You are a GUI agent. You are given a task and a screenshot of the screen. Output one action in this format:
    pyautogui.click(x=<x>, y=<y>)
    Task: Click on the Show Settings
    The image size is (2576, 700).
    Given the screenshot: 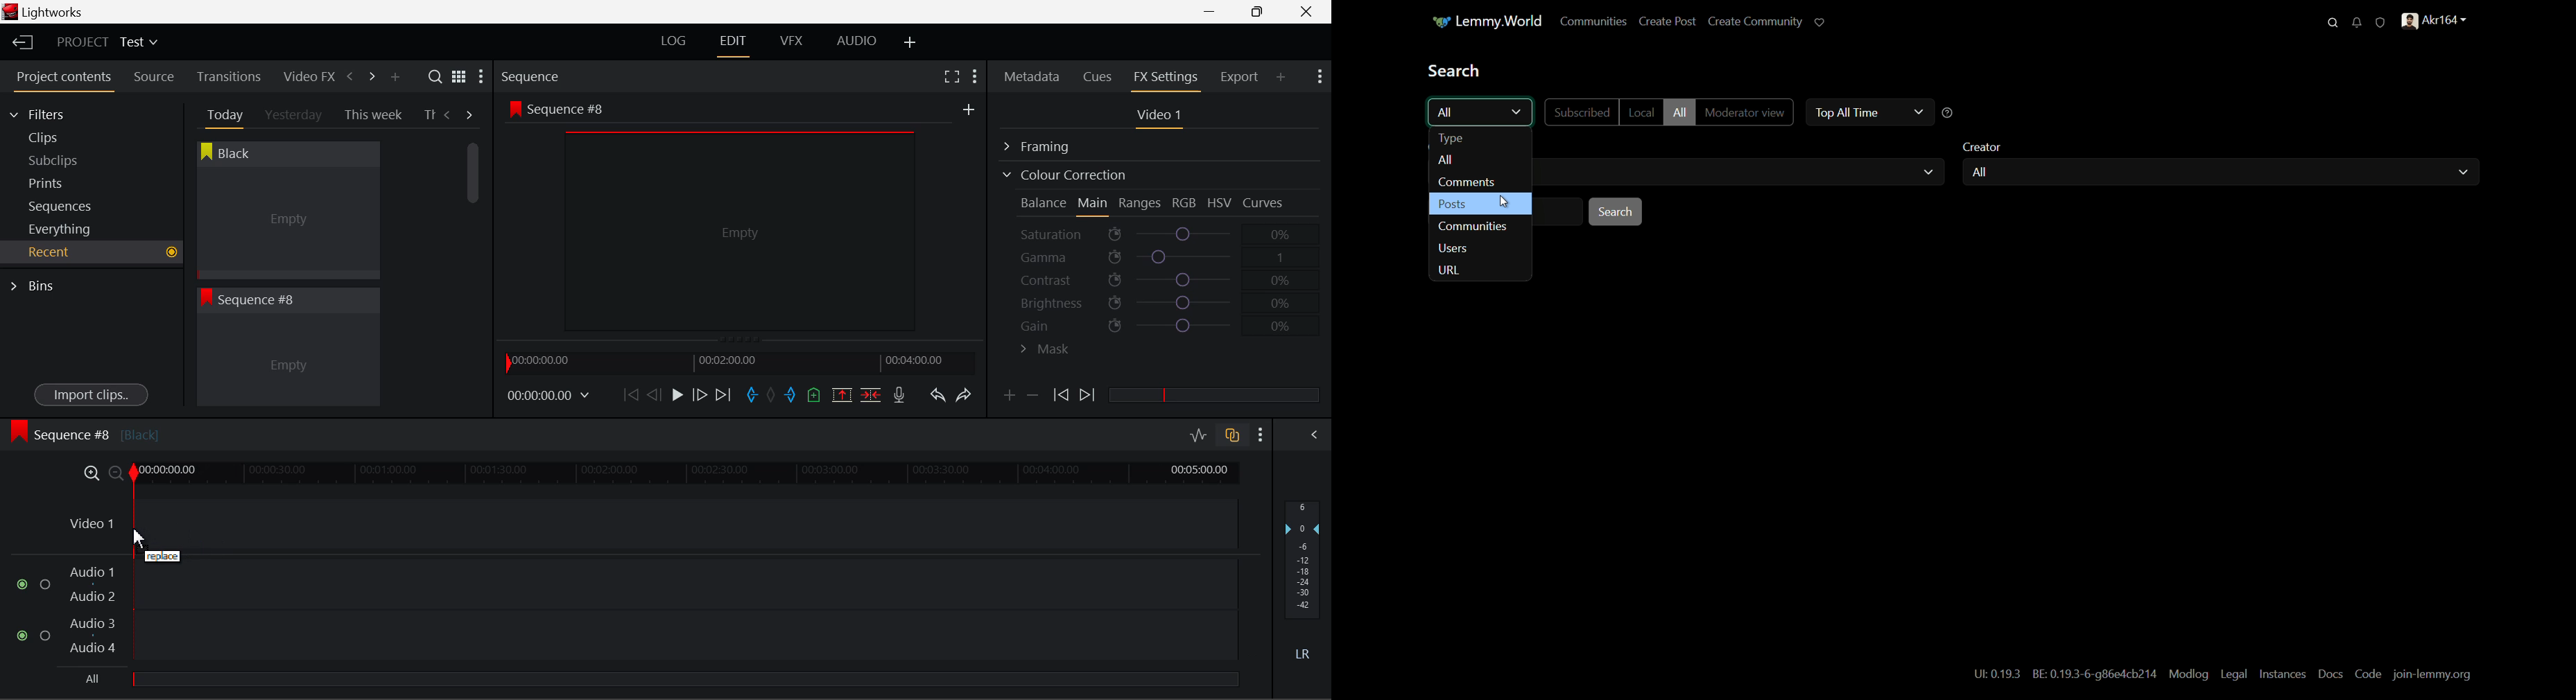 What is the action you would take?
    pyautogui.click(x=974, y=74)
    